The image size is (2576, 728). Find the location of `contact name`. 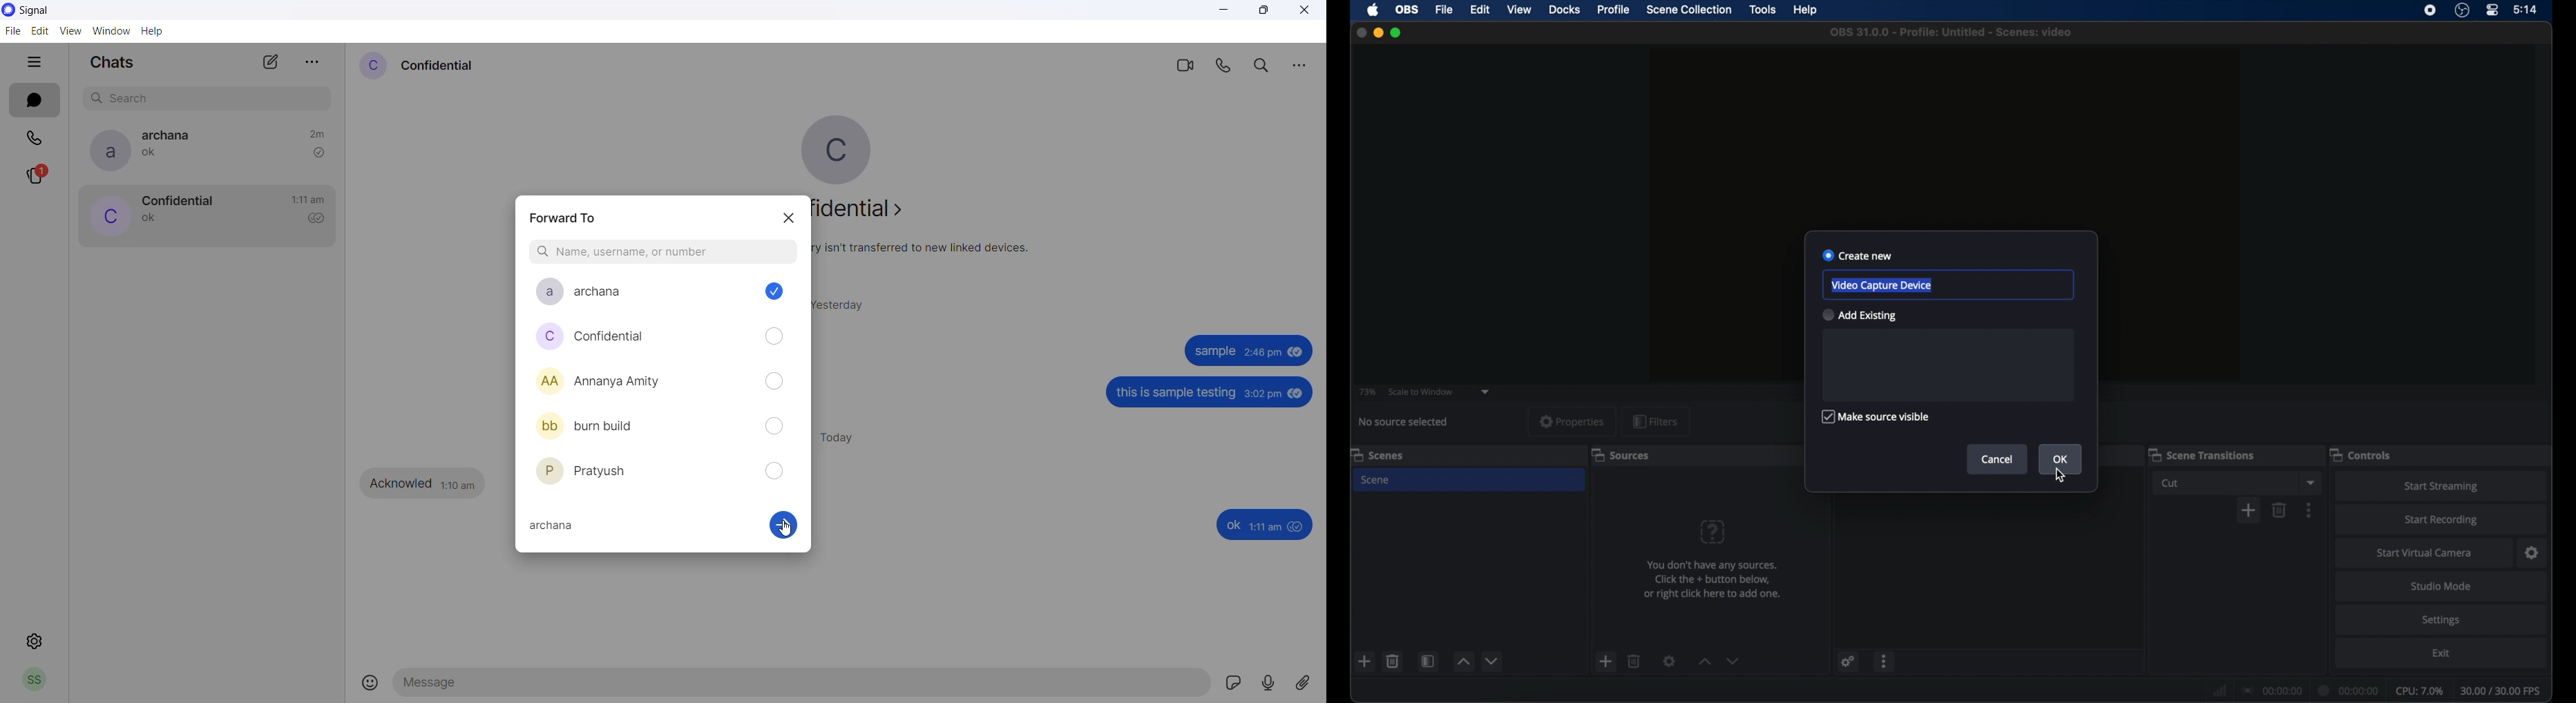

contact name is located at coordinates (172, 135).